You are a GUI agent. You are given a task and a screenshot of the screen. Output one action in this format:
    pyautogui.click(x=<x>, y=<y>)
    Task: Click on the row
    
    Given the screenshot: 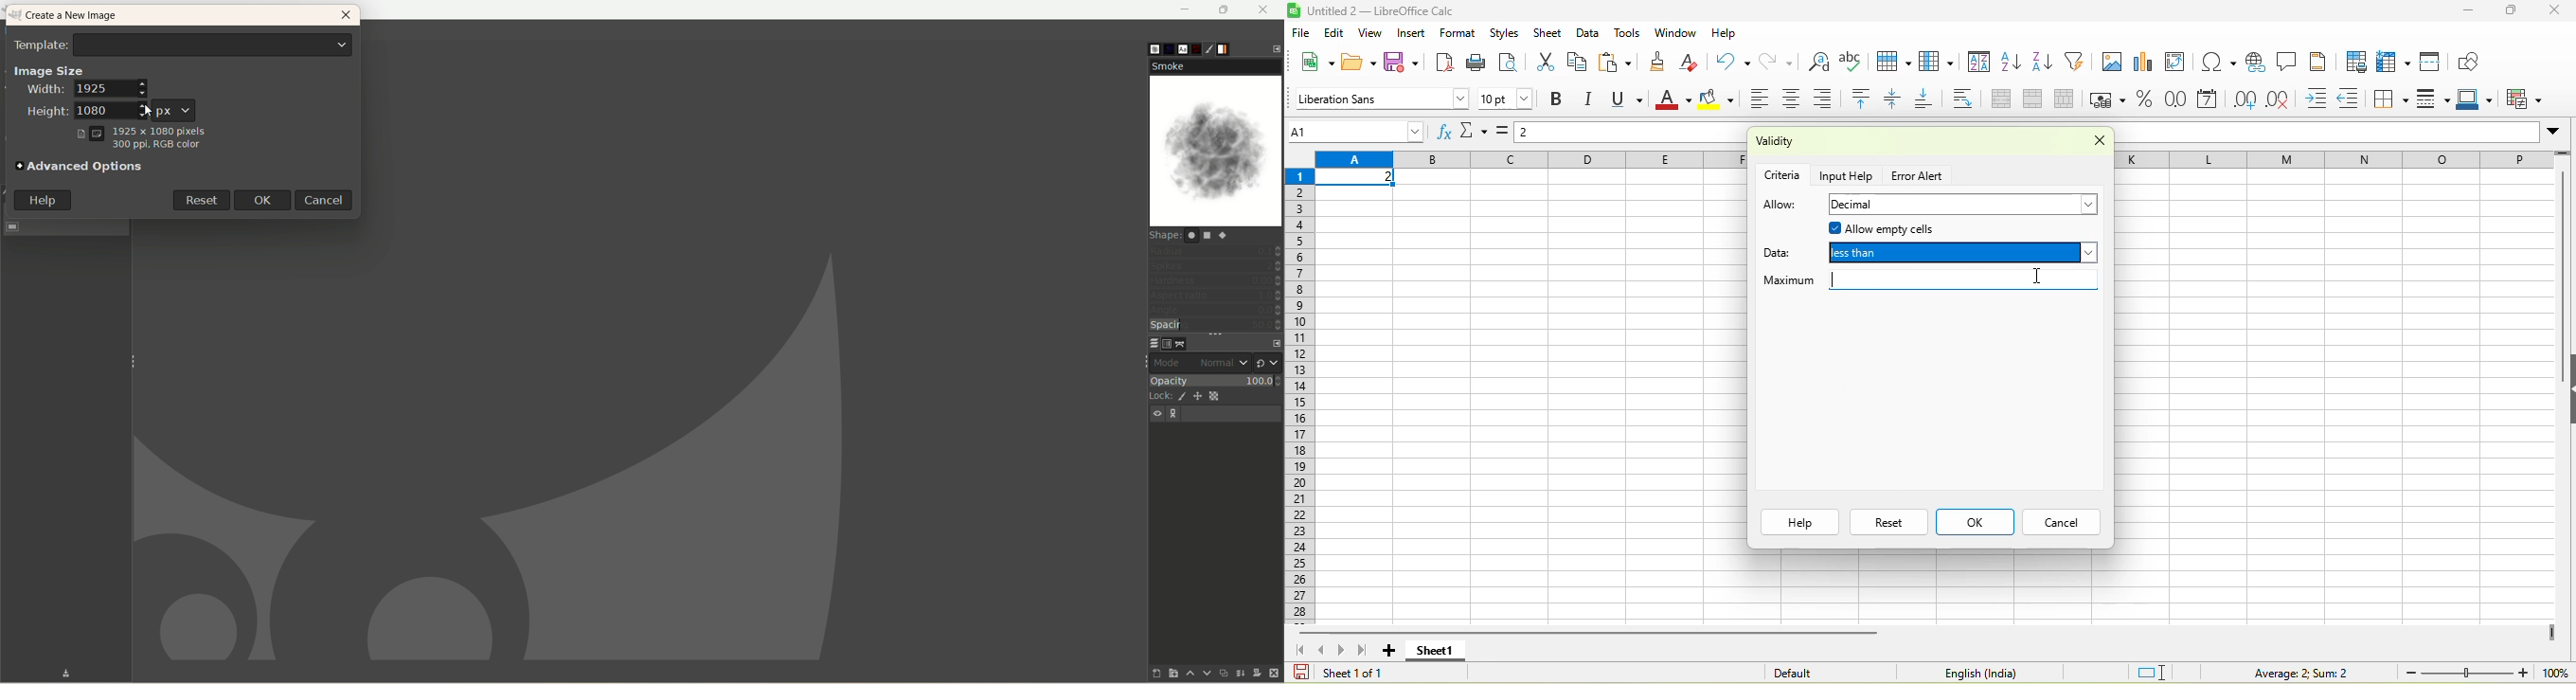 What is the action you would take?
    pyautogui.click(x=2334, y=159)
    